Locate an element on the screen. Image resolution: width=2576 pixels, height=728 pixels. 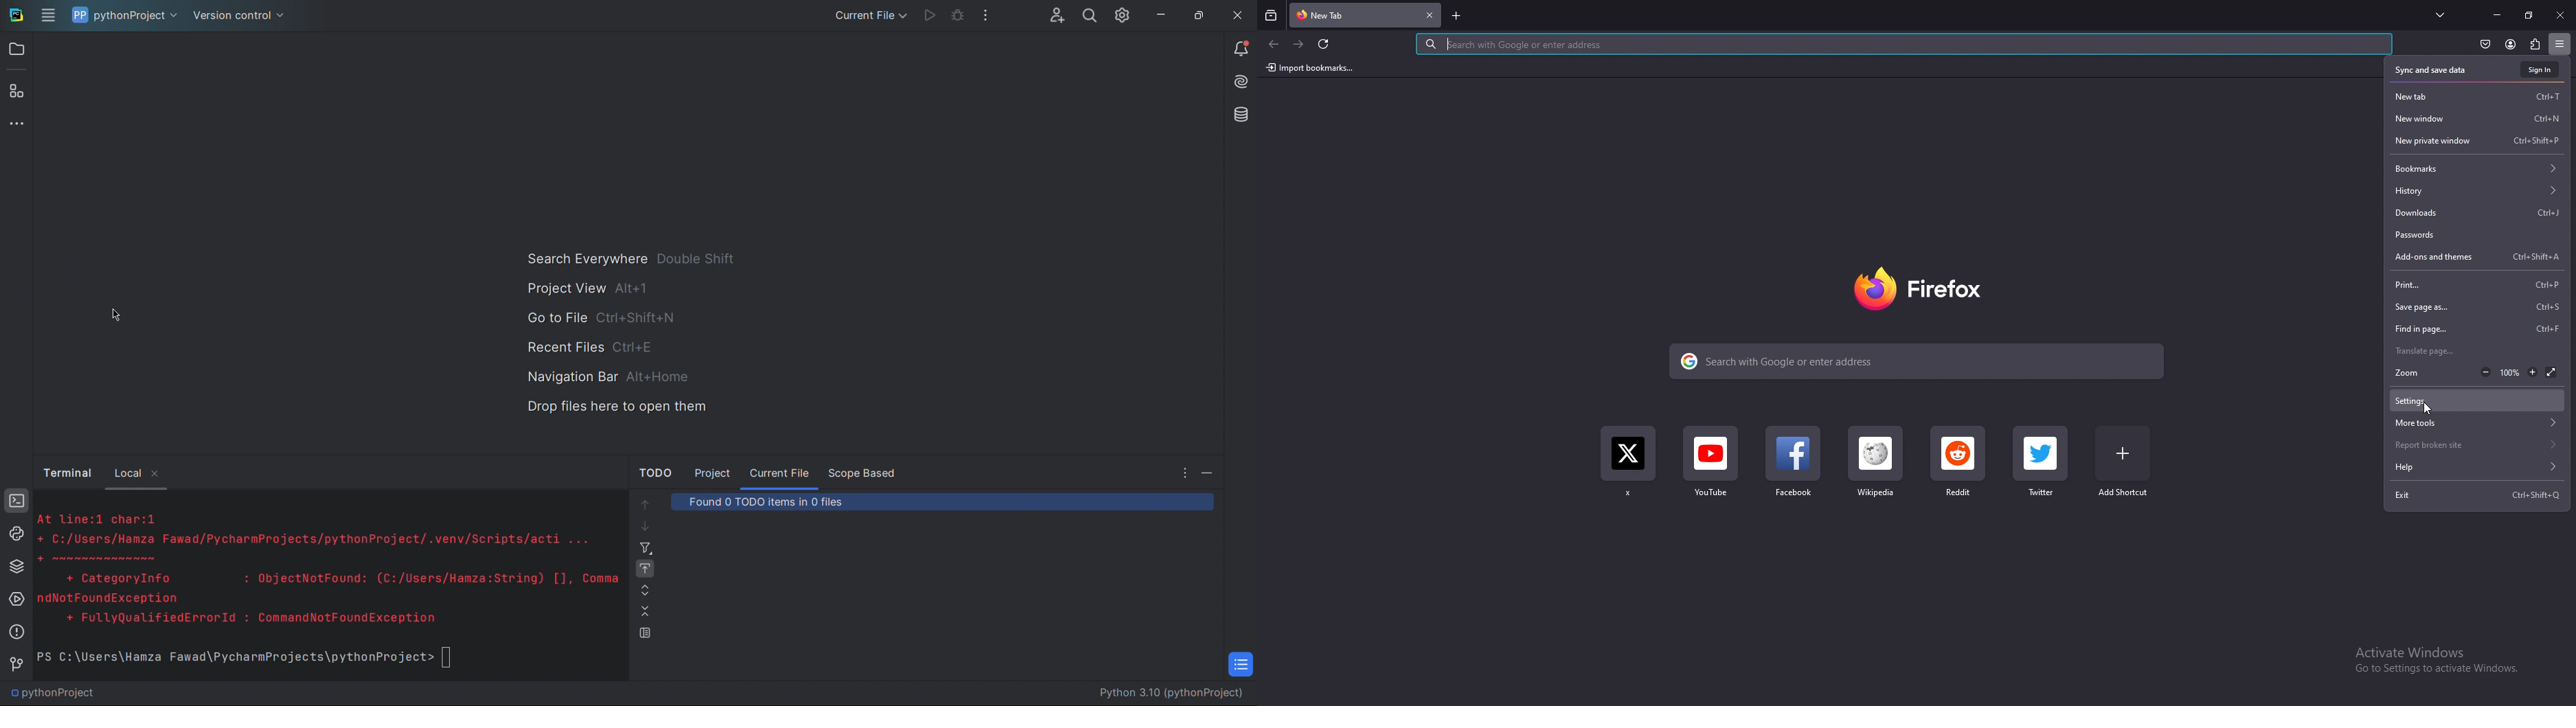
sync and save data is located at coordinates (2430, 71).